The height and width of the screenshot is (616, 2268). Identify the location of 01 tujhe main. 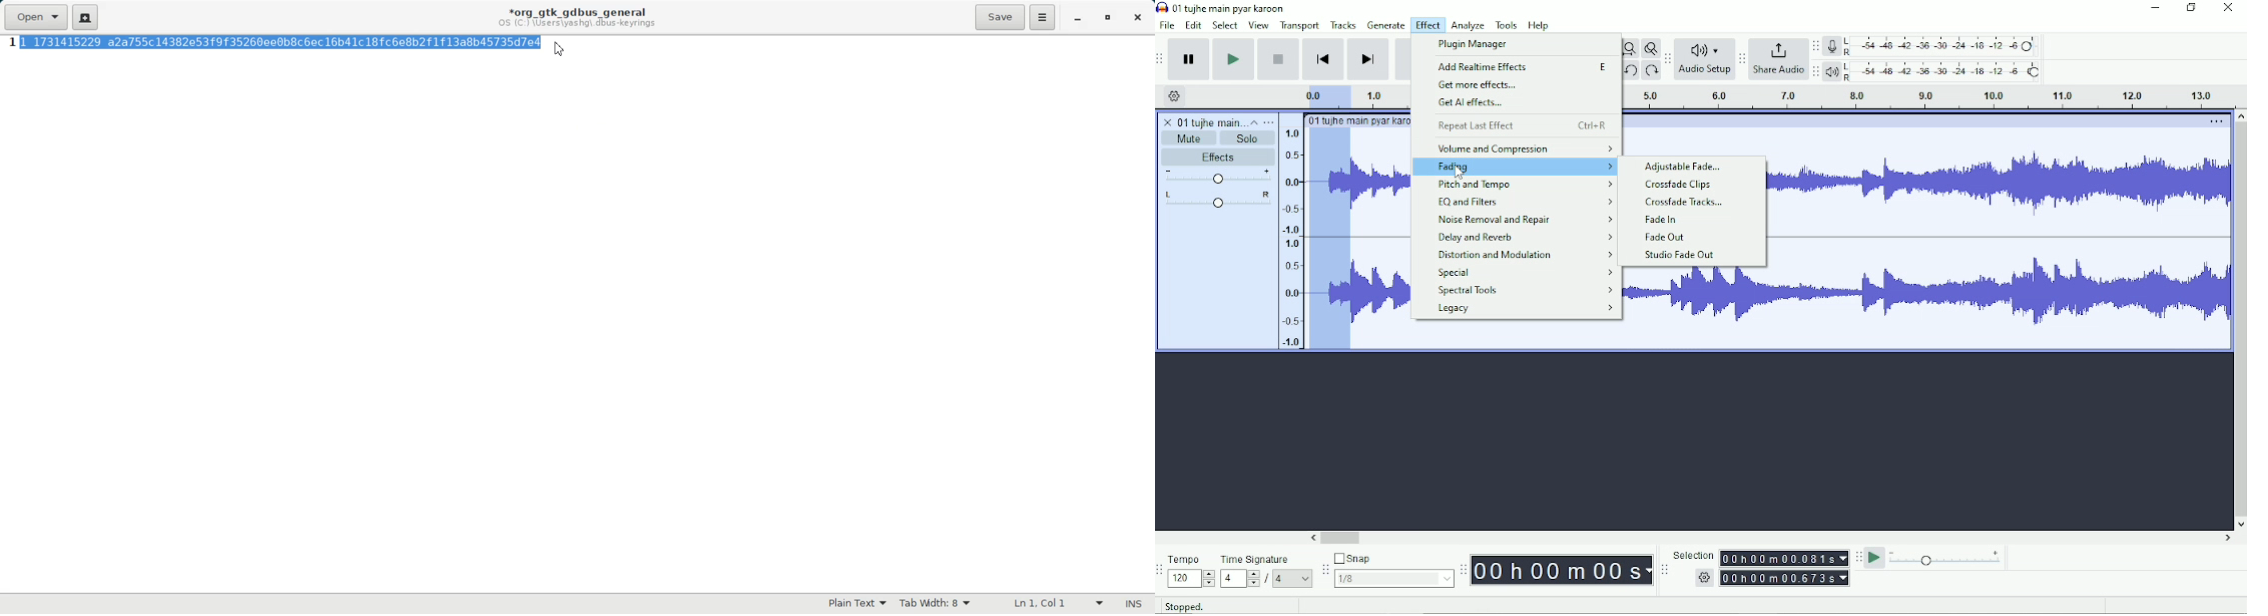
(1211, 123).